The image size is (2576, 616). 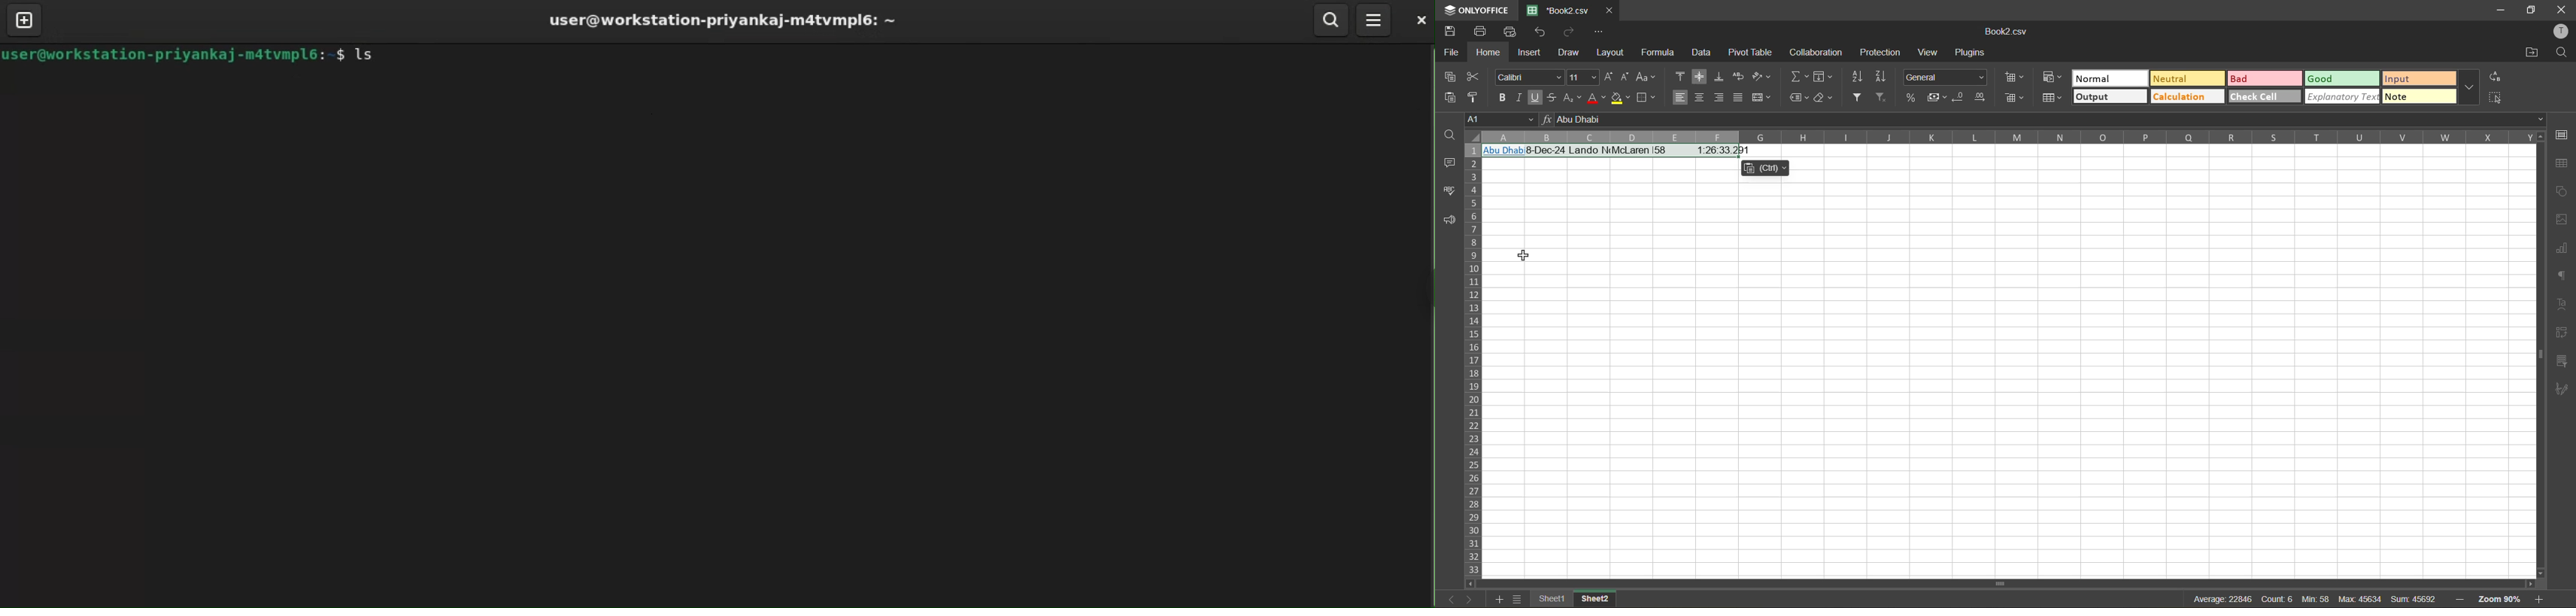 What do you see at coordinates (1524, 255) in the screenshot?
I see `cursor` at bounding box center [1524, 255].